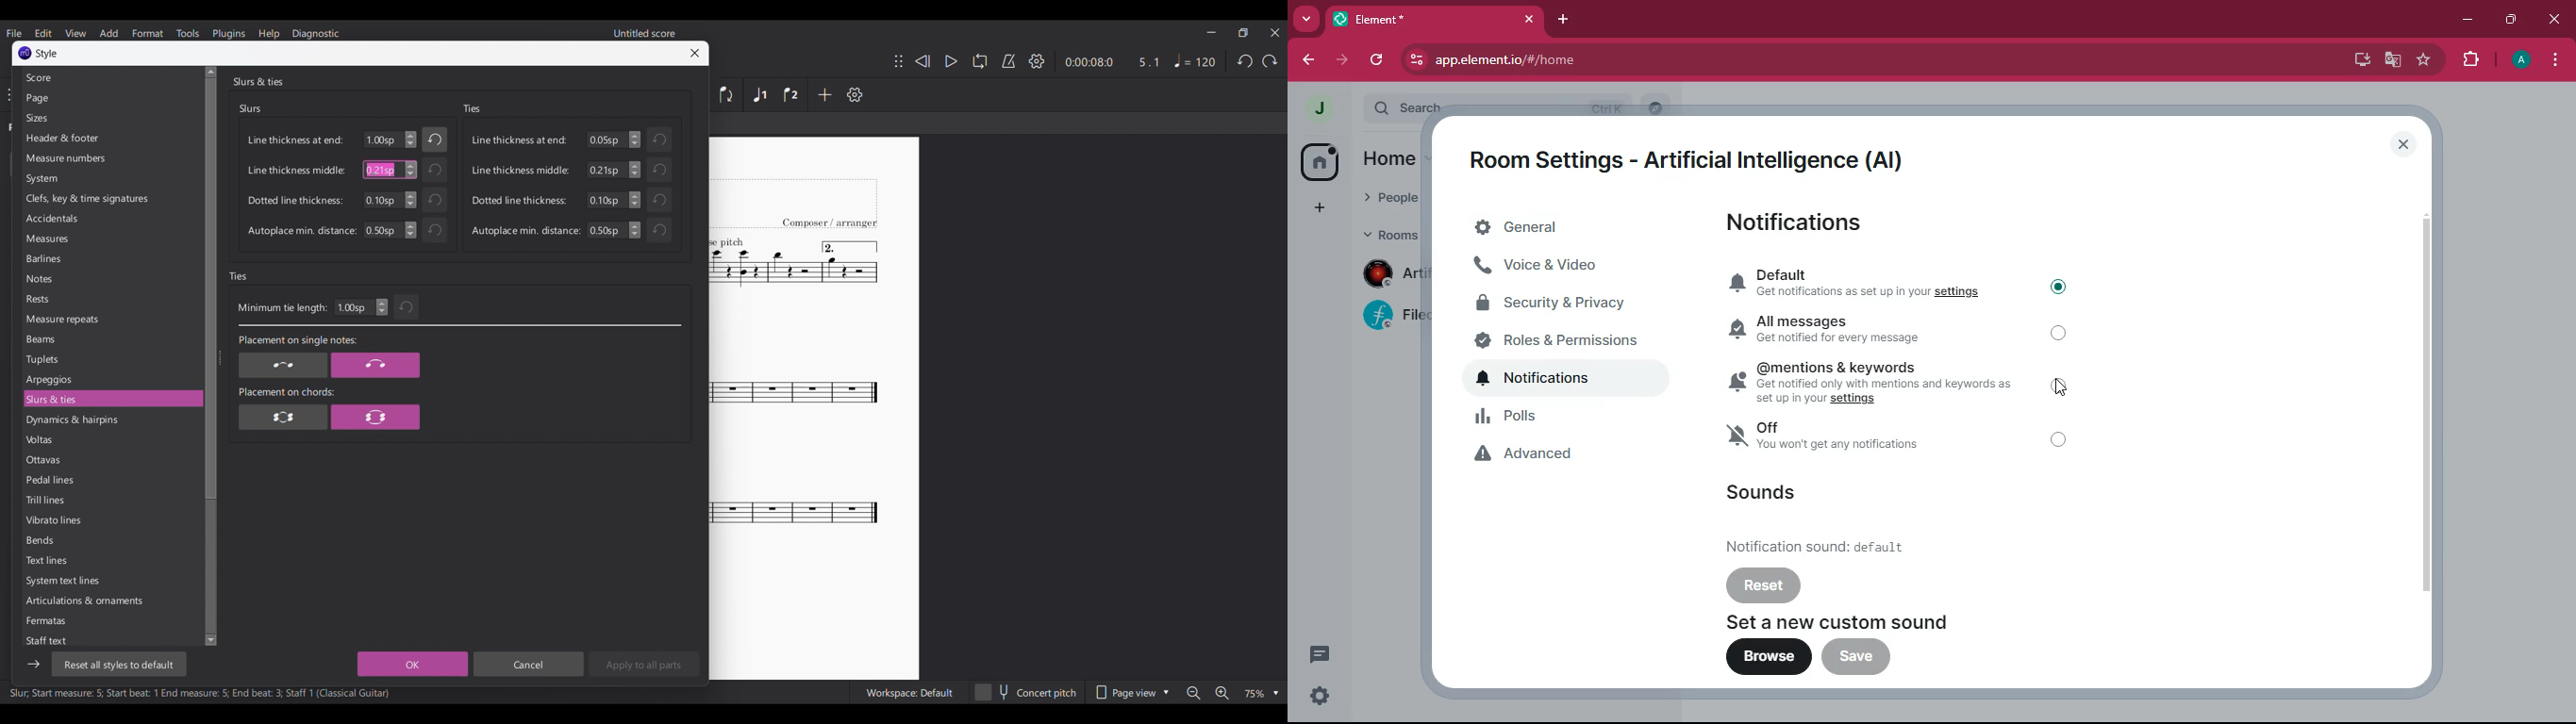  What do you see at coordinates (2062, 388) in the screenshot?
I see `cursor` at bounding box center [2062, 388].